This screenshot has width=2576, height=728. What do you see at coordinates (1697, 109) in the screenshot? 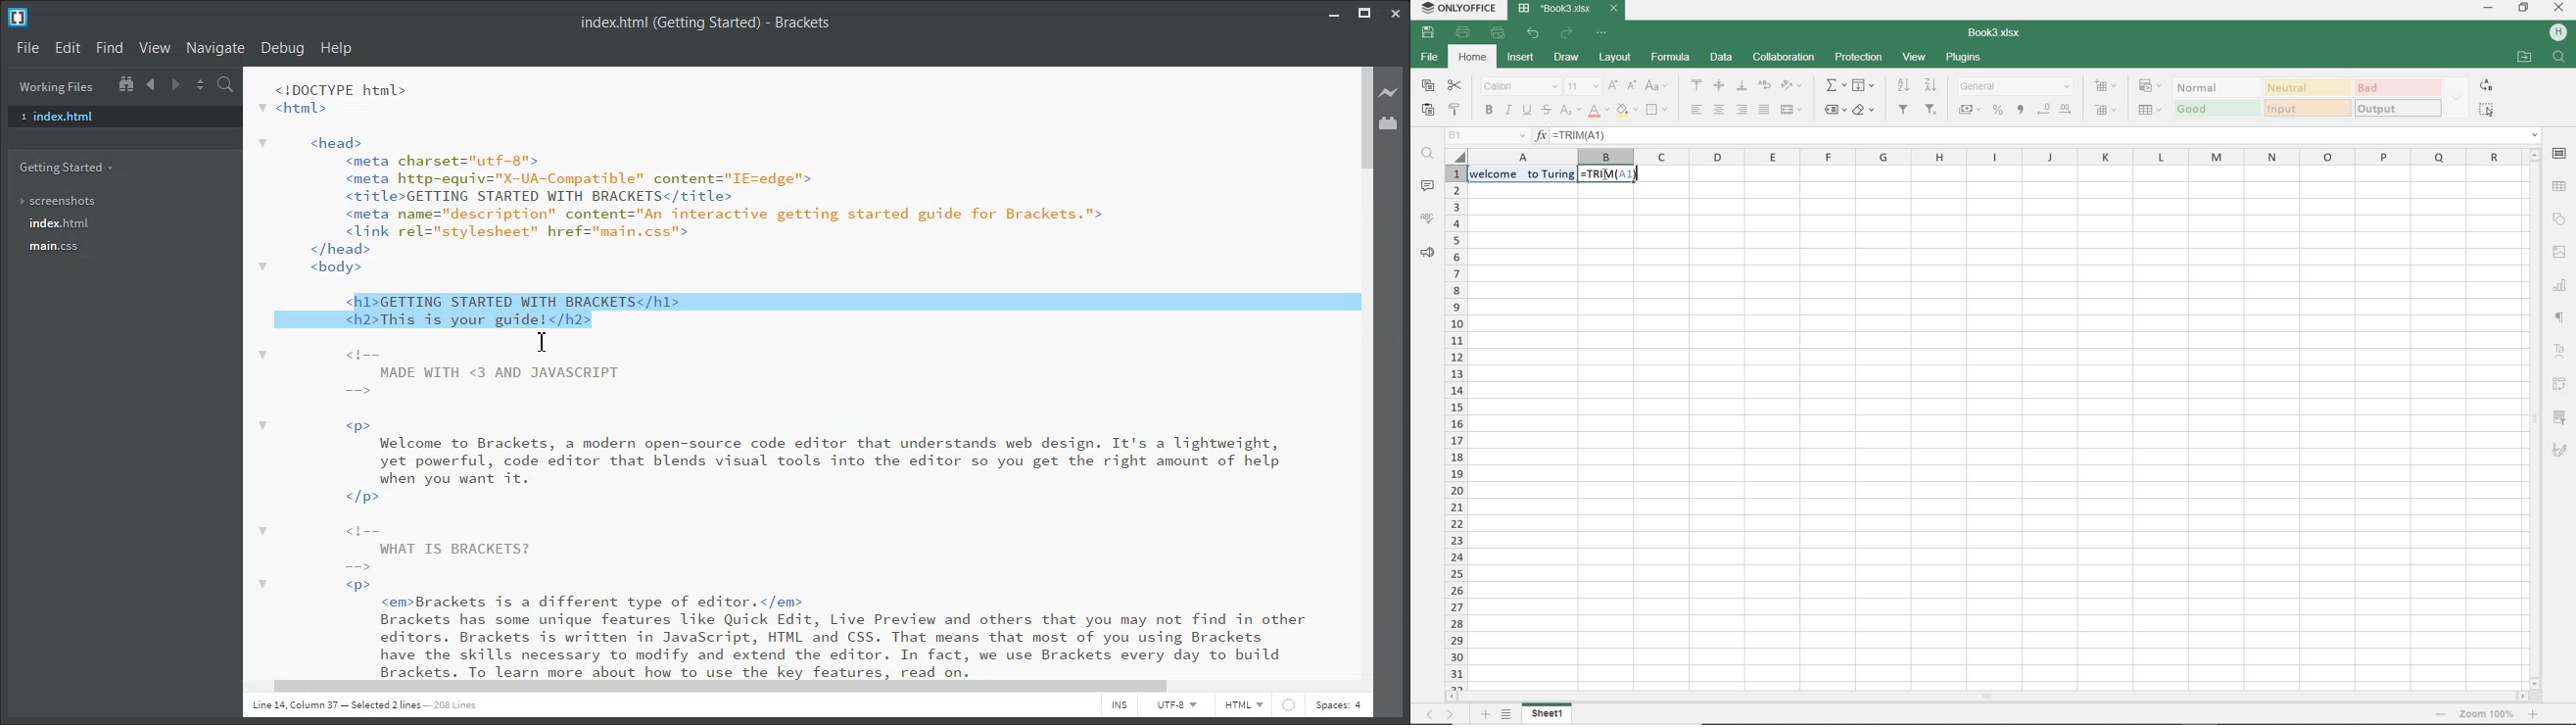
I see `align left` at bounding box center [1697, 109].